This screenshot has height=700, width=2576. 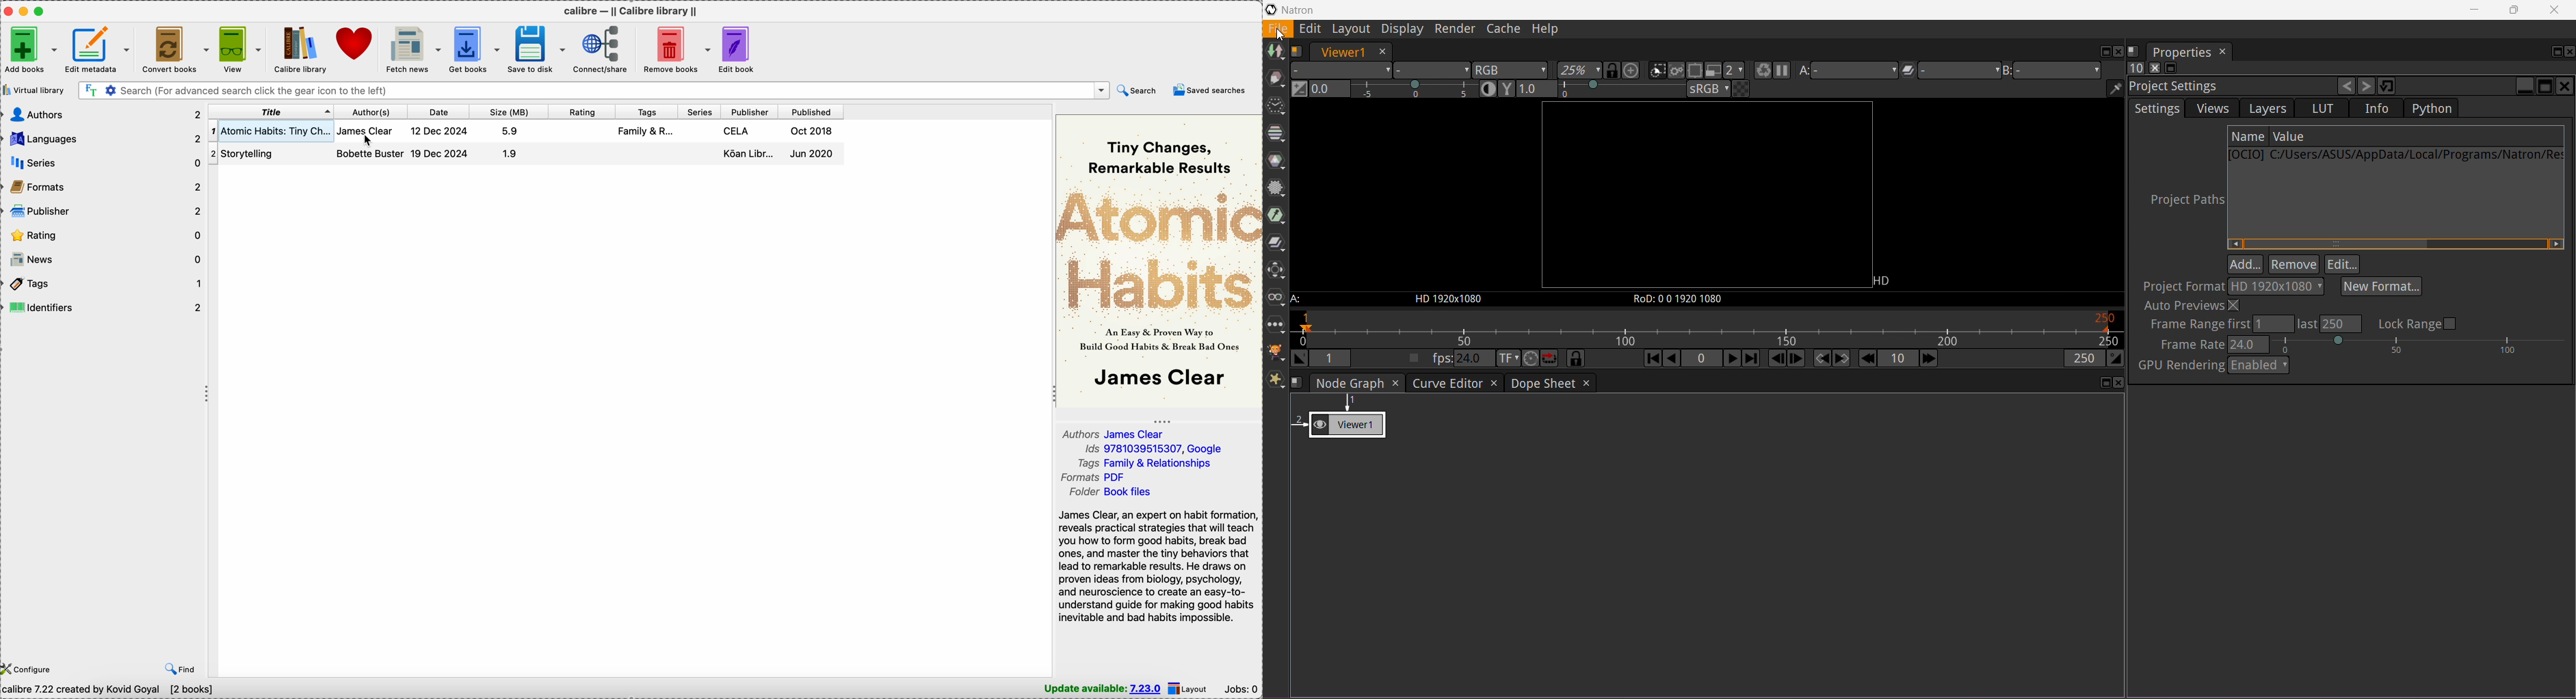 What do you see at coordinates (2324, 108) in the screenshot?
I see `LUT` at bounding box center [2324, 108].